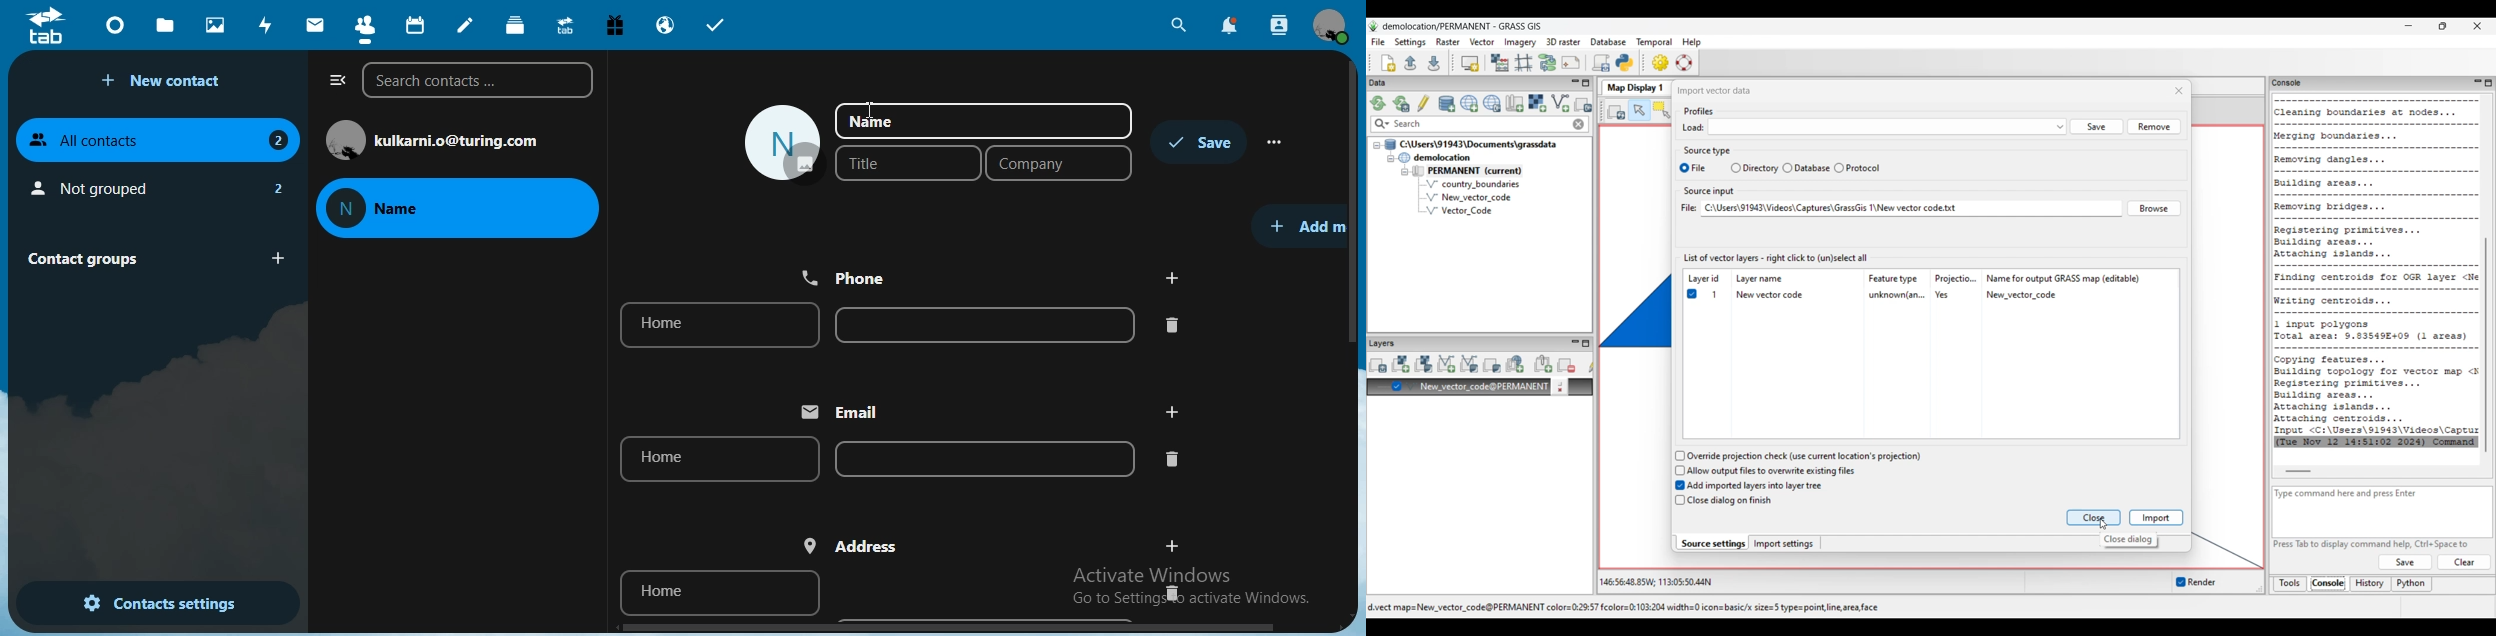  What do you see at coordinates (1202, 142) in the screenshot?
I see `save` at bounding box center [1202, 142].